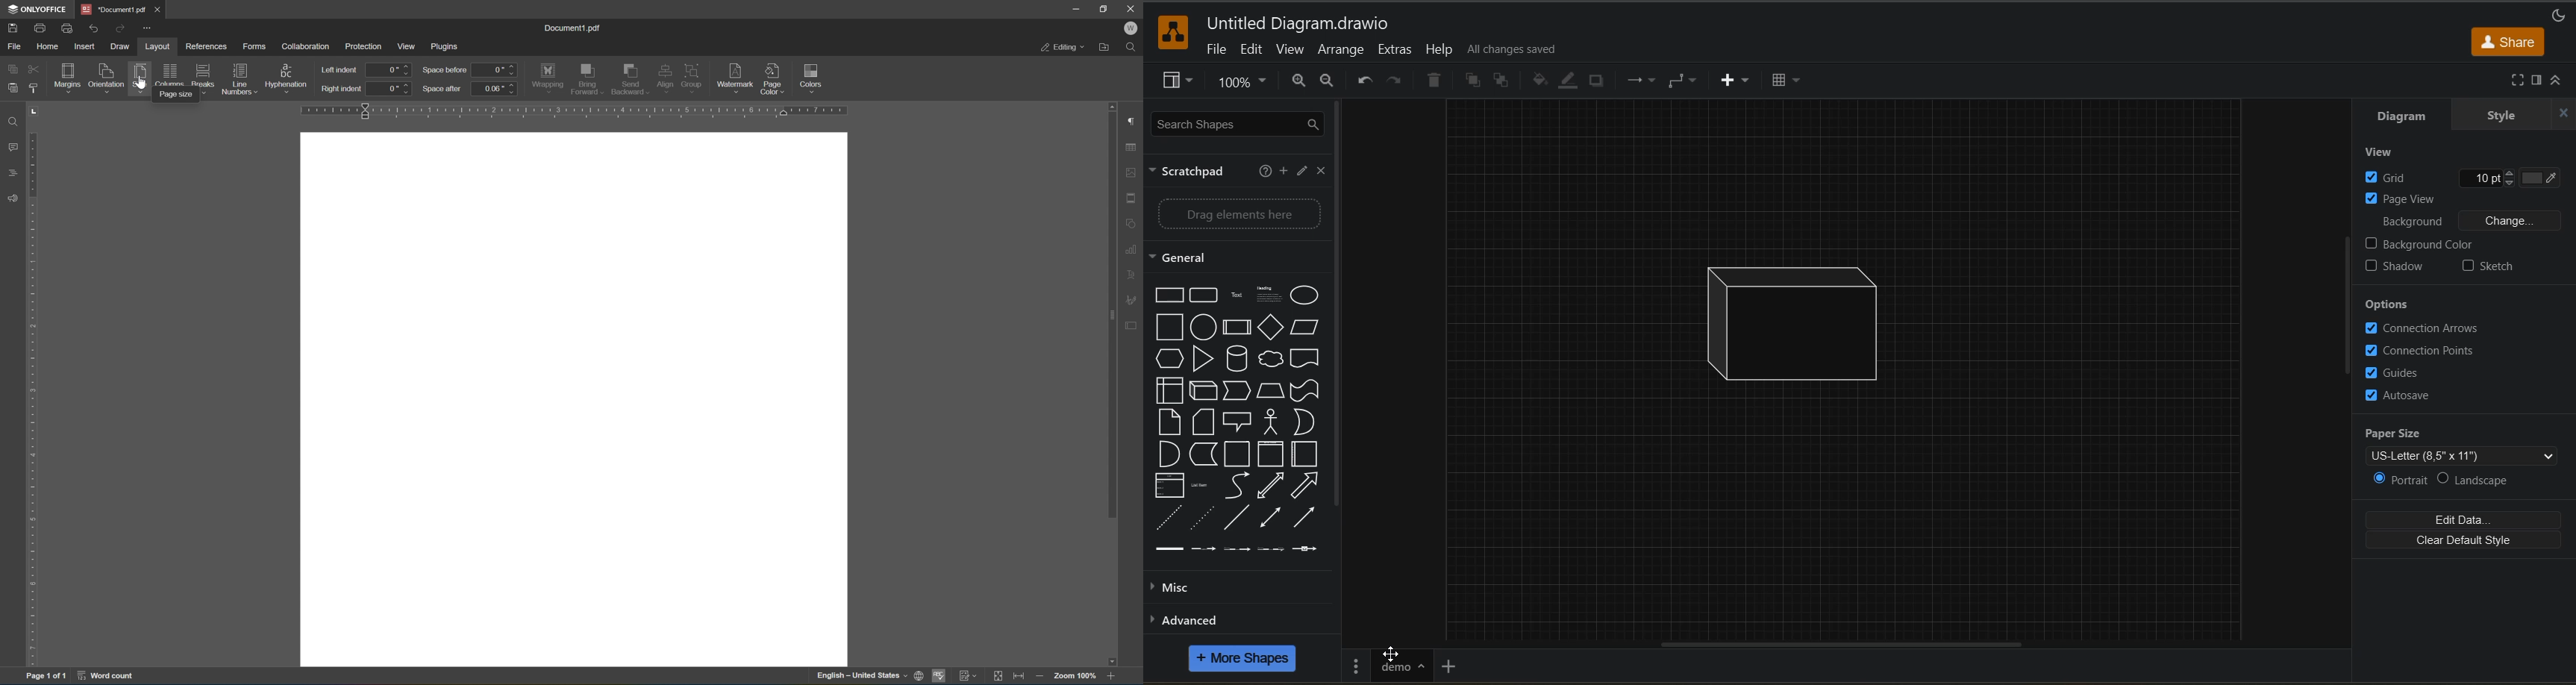 This screenshot has width=2576, height=700. I want to click on shapes, so click(1236, 420).